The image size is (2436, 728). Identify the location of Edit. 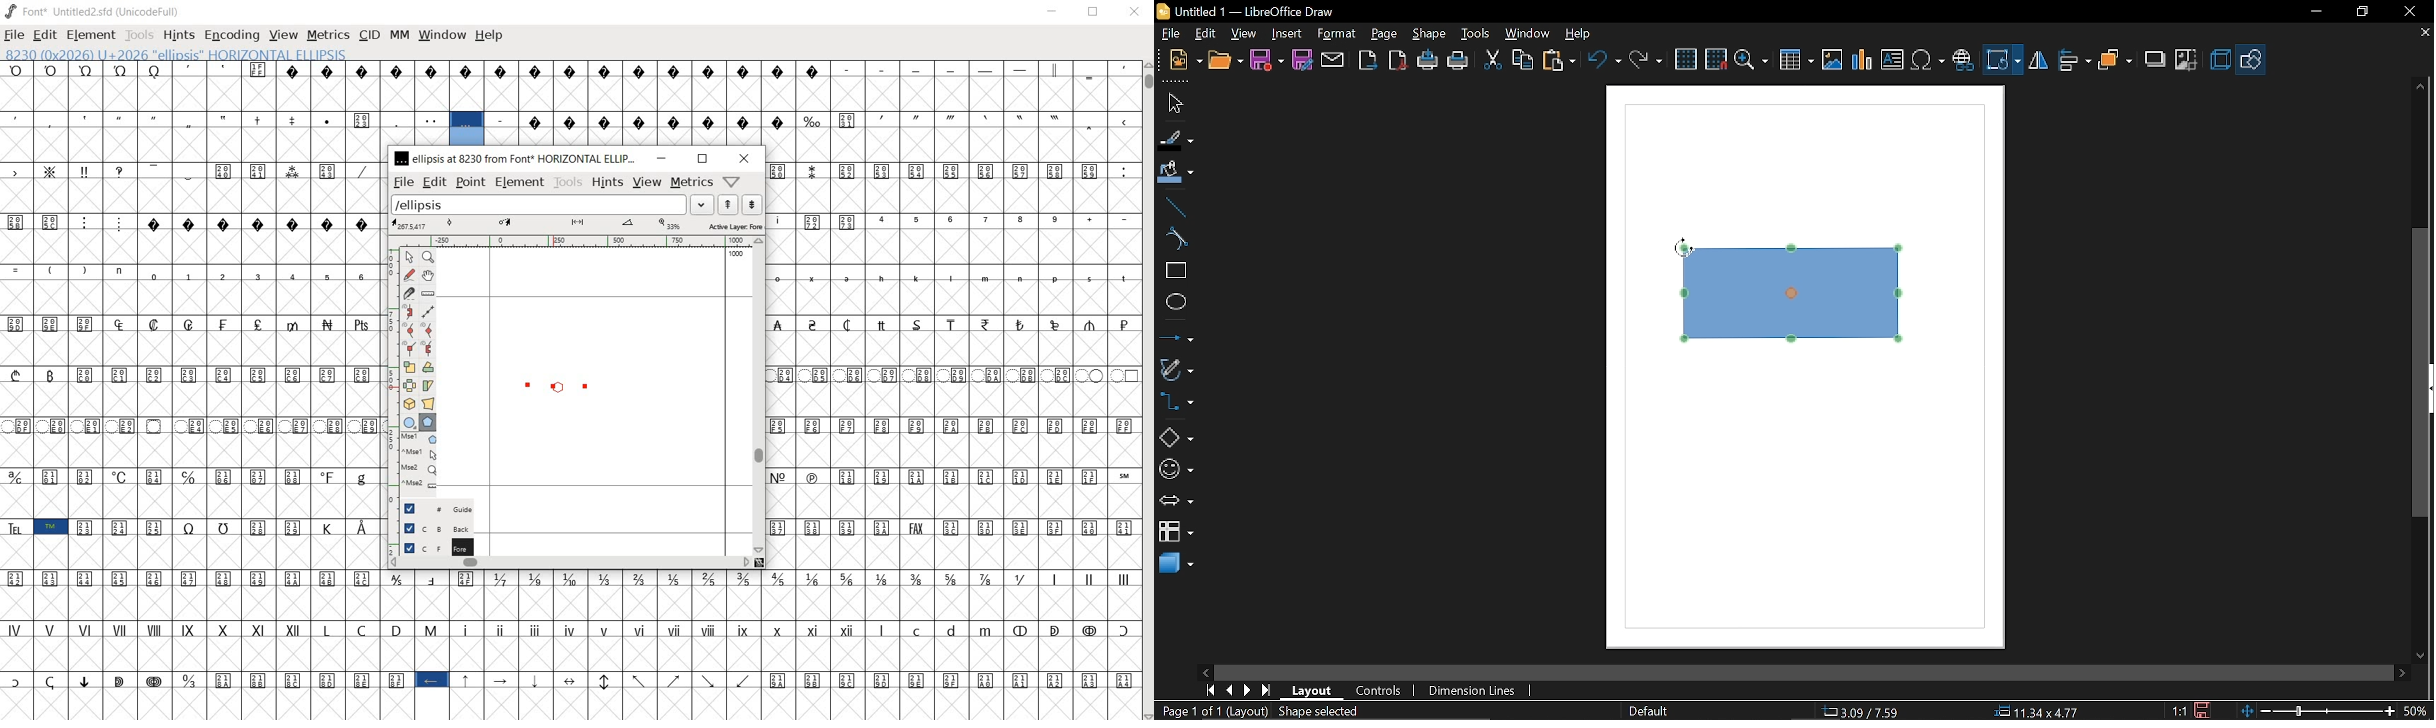
(1207, 32).